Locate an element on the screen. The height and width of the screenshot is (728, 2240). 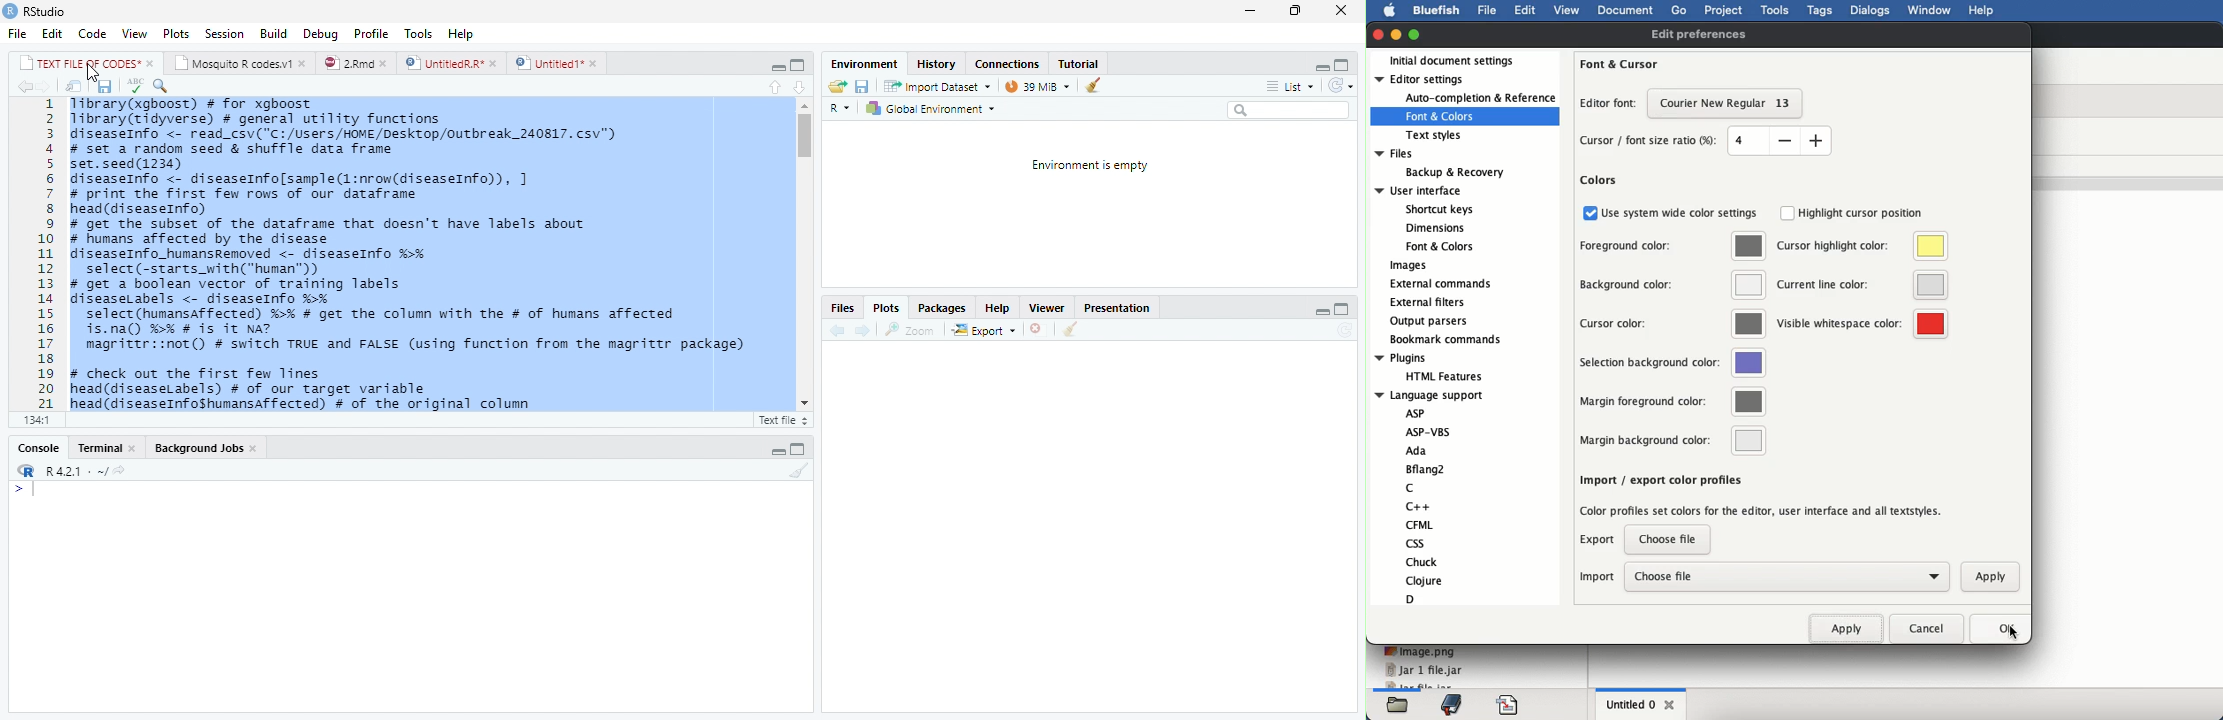
Maximize is located at coordinates (801, 447).